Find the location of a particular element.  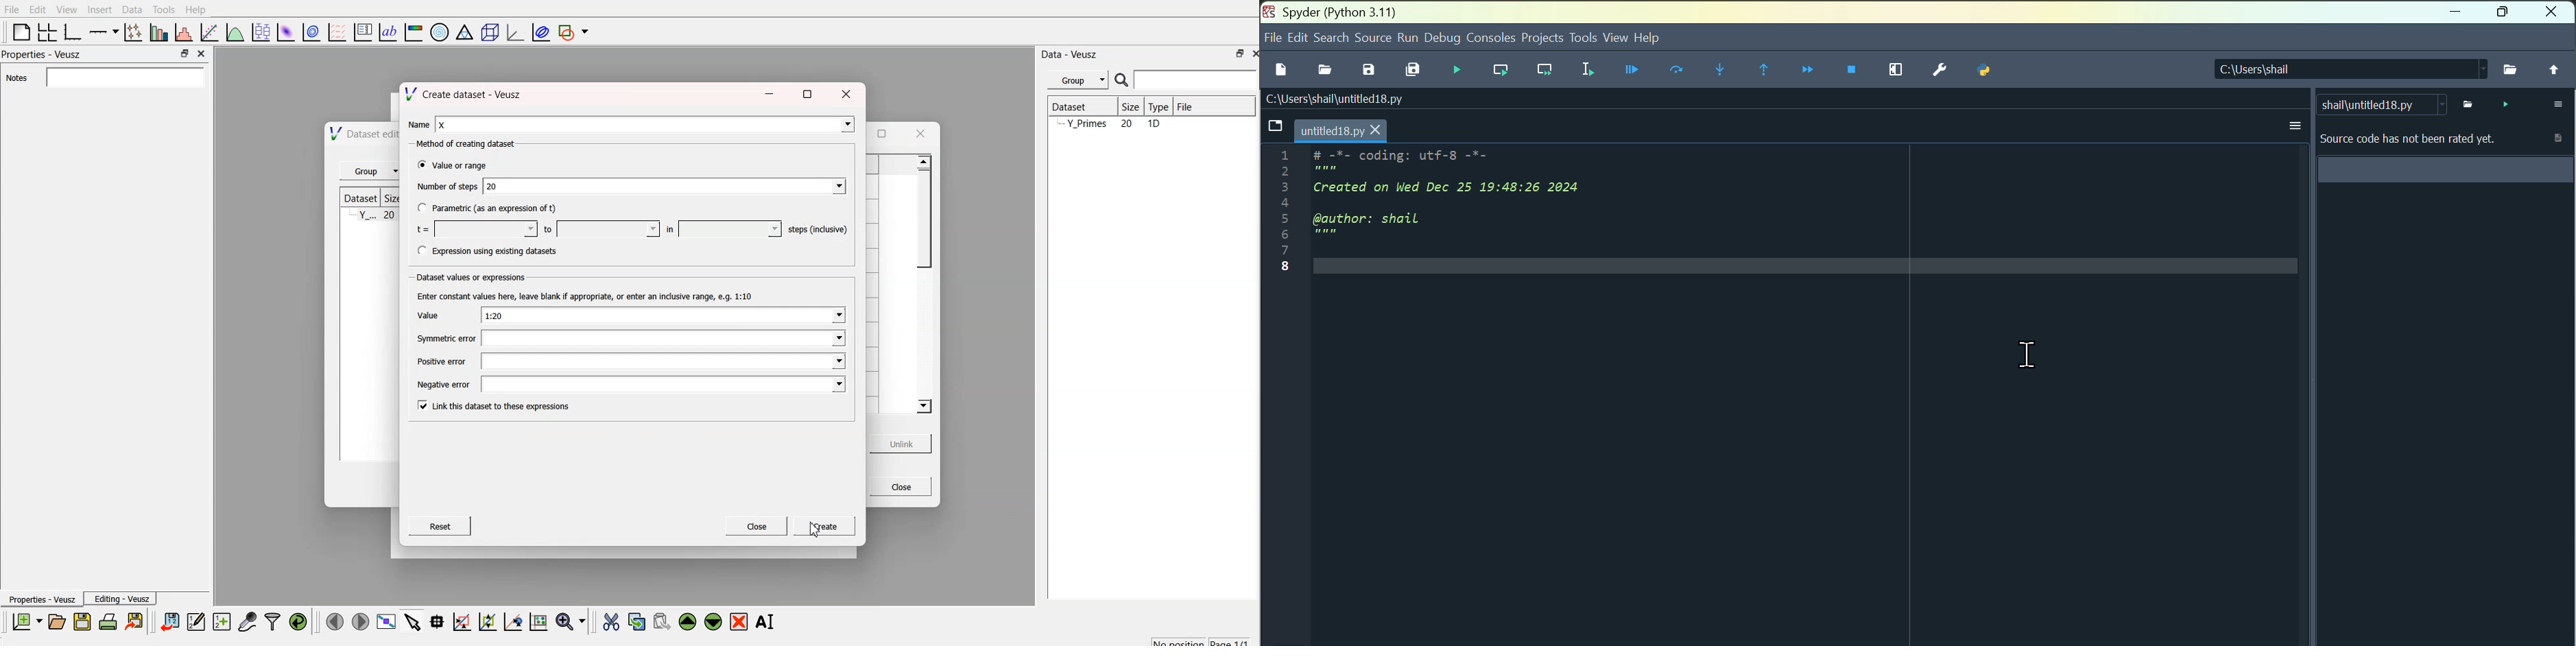

[gee is located at coordinates (823, 529).